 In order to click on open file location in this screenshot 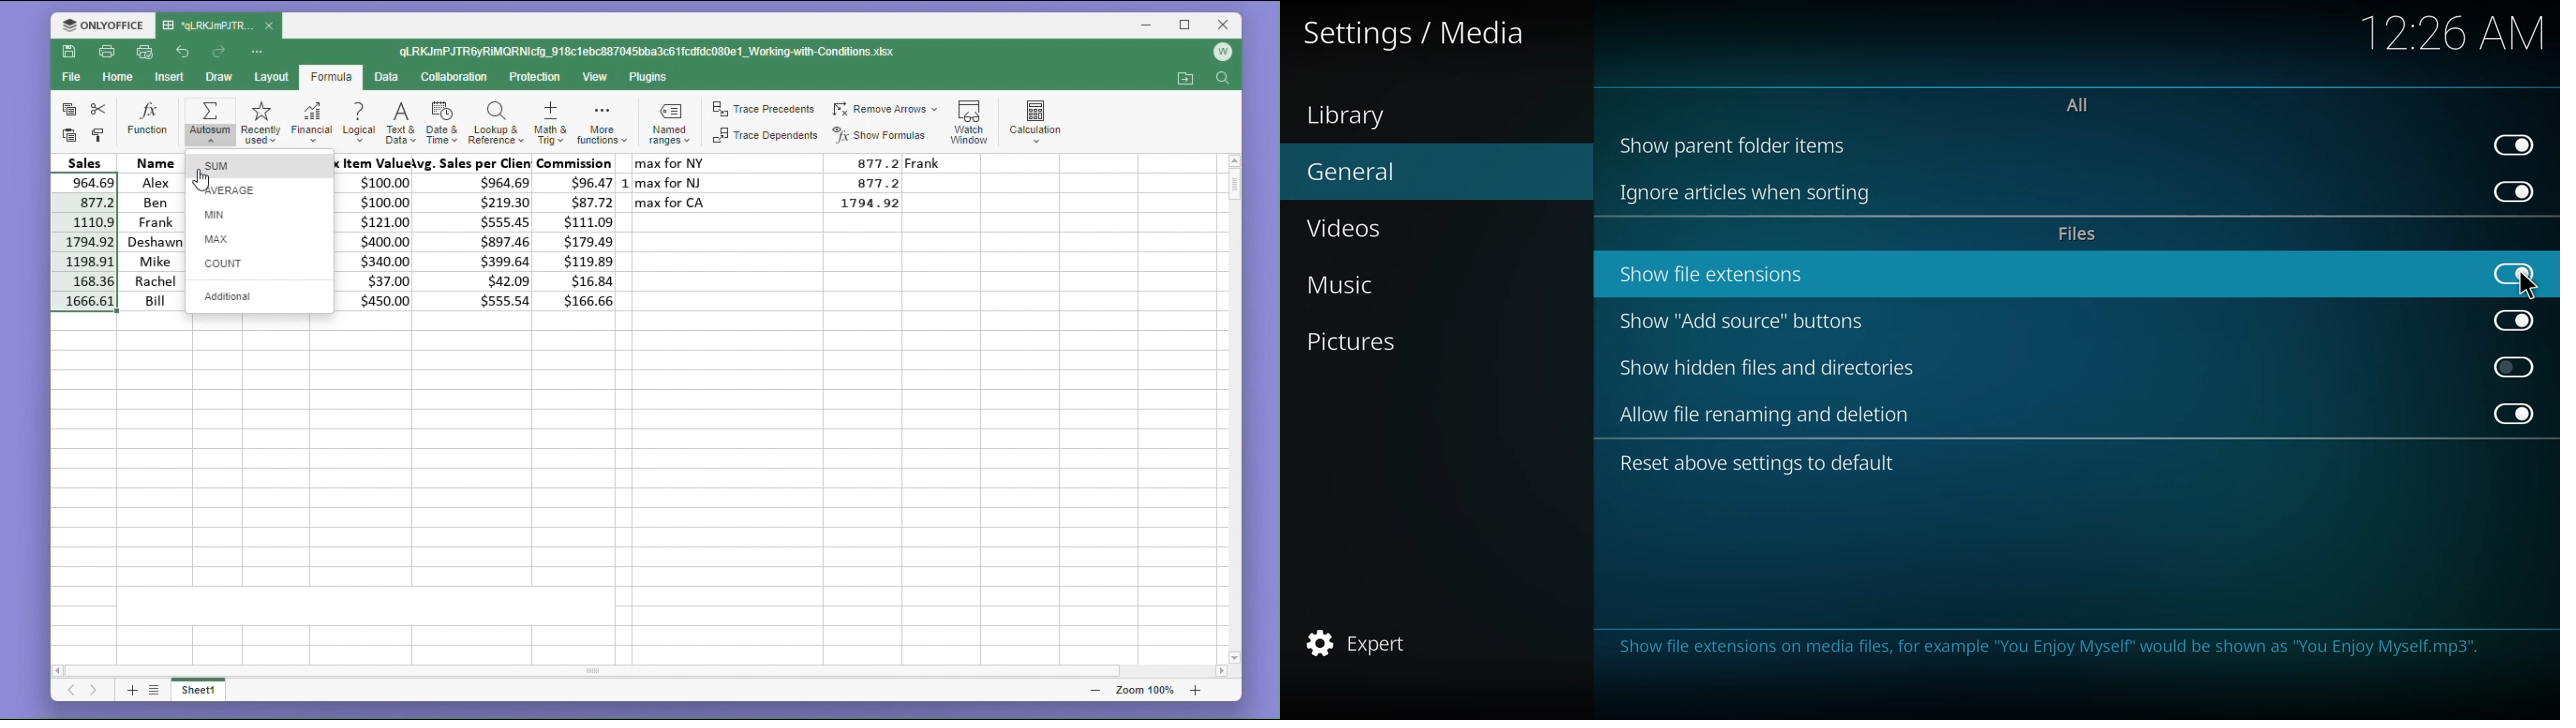, I will do `click(1185, 79)`.